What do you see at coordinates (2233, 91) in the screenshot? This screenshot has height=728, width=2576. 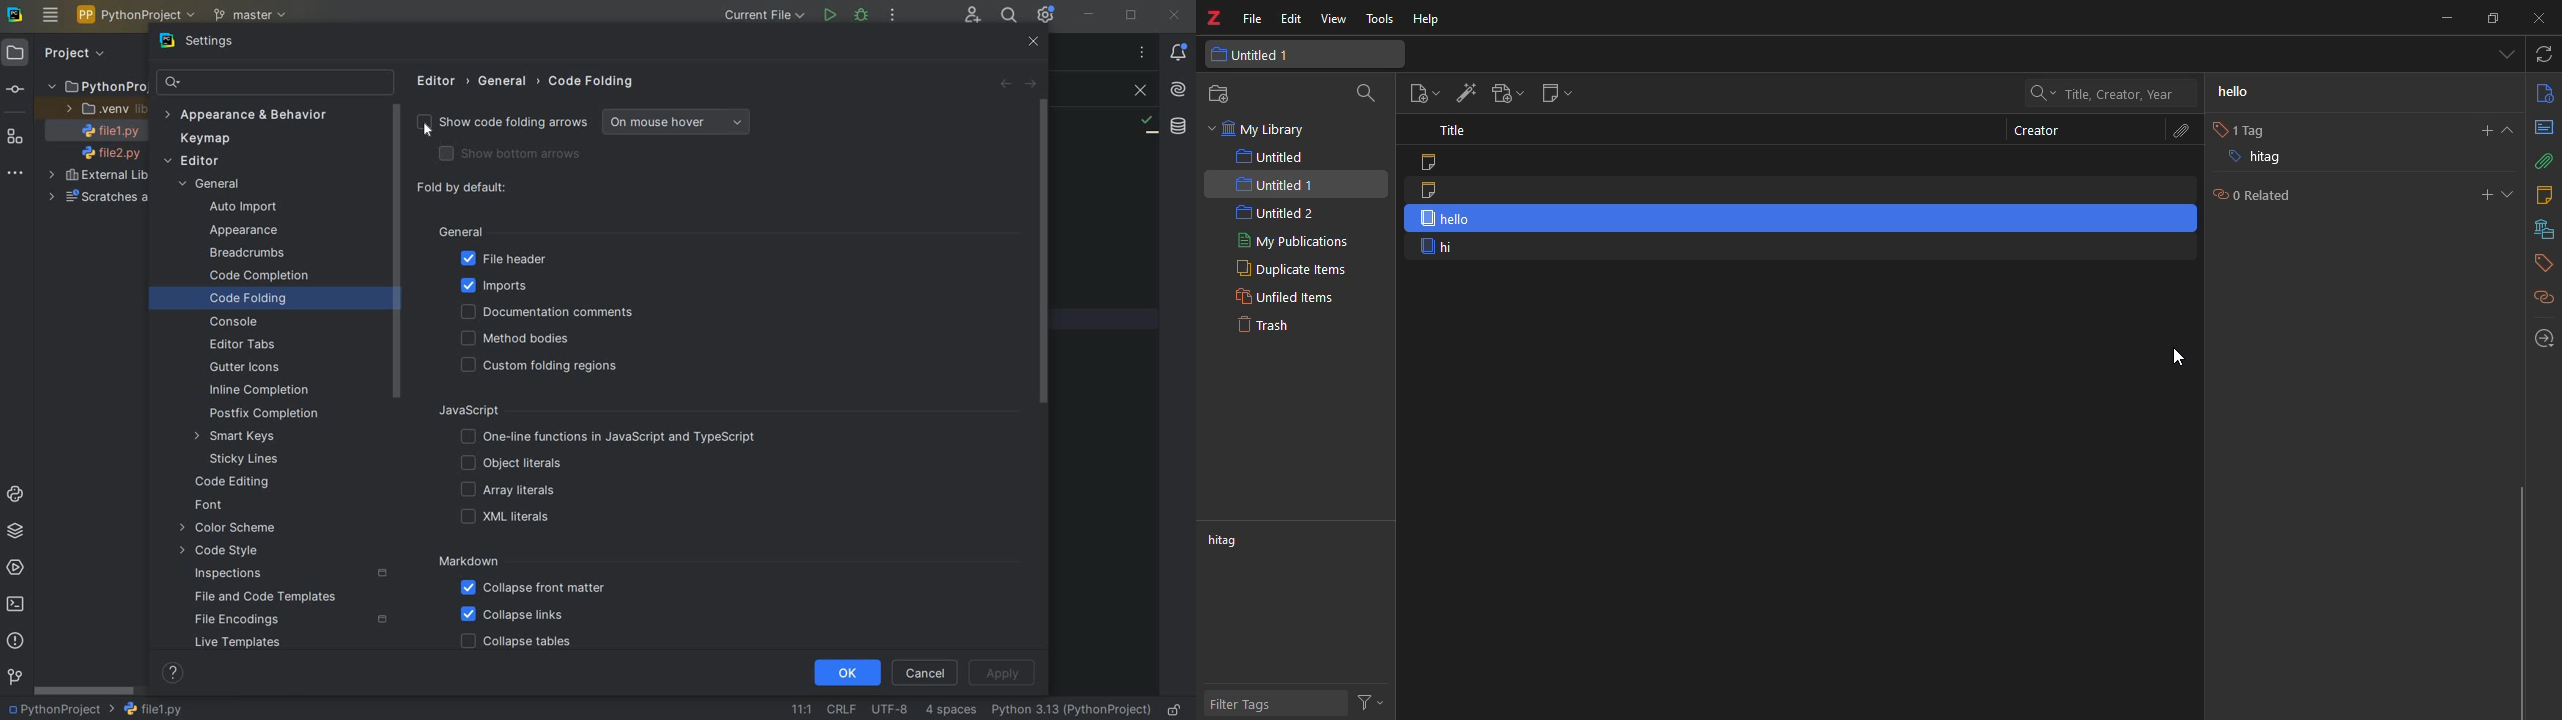 I see `hello` at bounding box center [2233, 91].